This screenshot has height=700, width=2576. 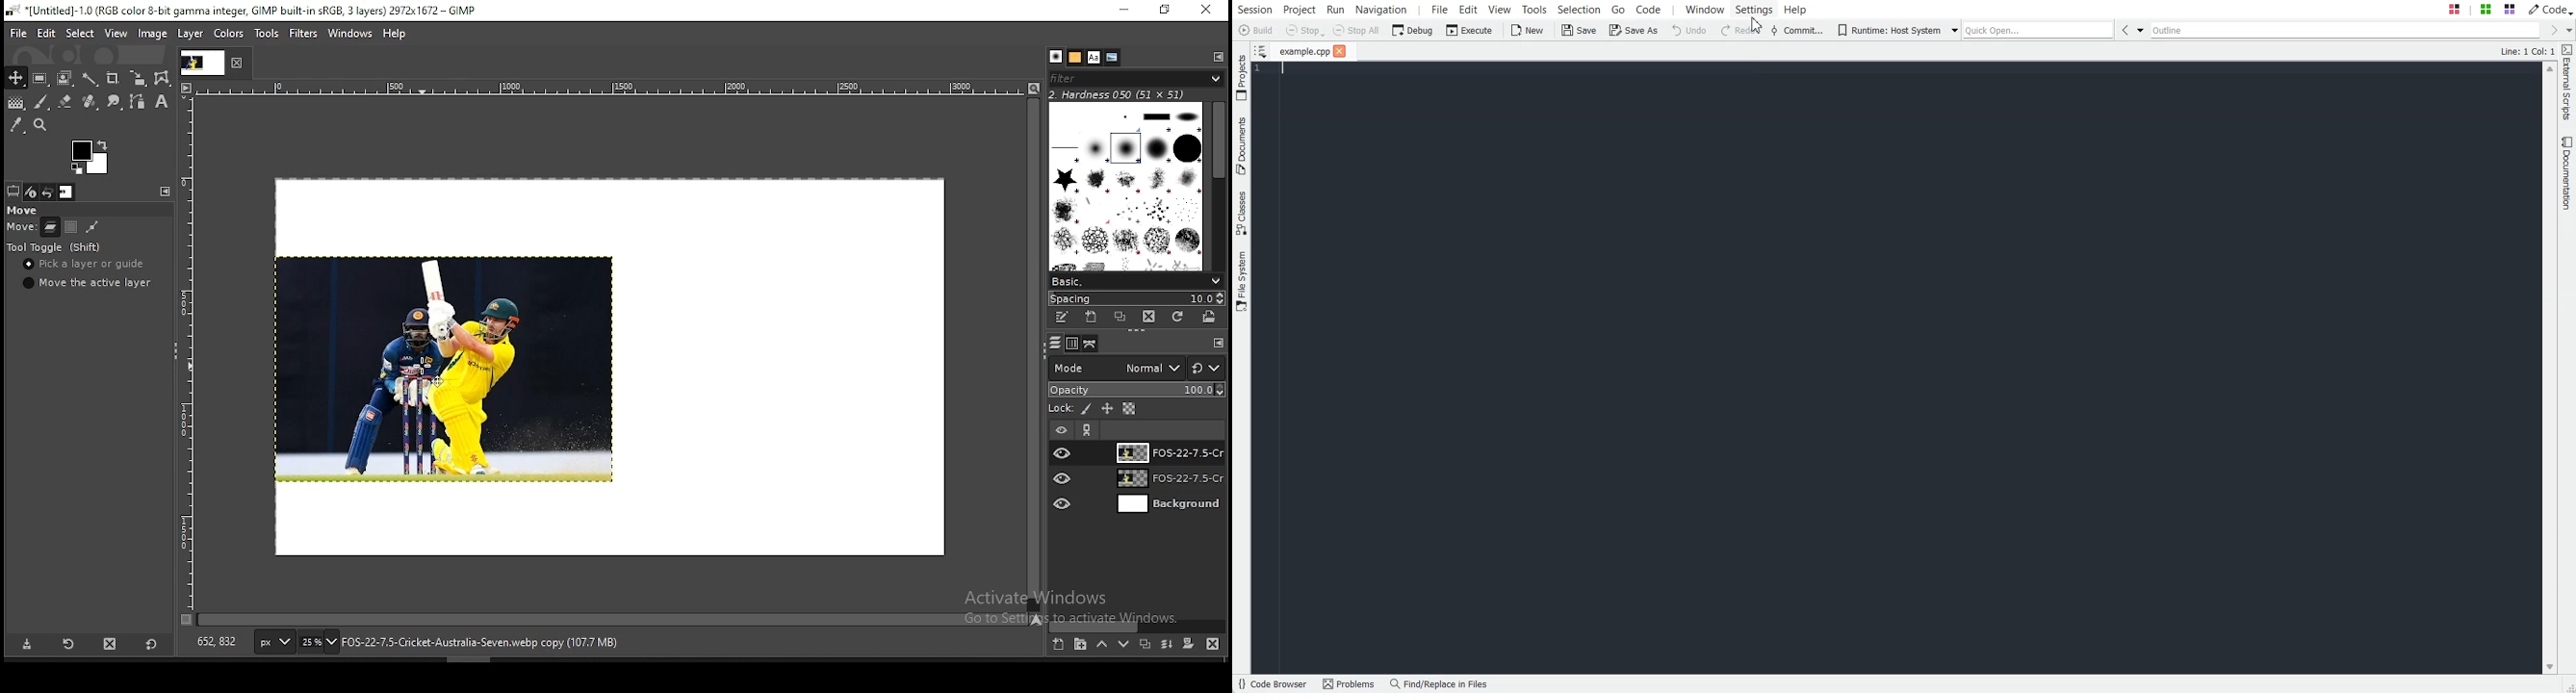 What do you see at coordinates (70, 227) in the screenshot?
I see `move channels` at bounding box center [70, 227].